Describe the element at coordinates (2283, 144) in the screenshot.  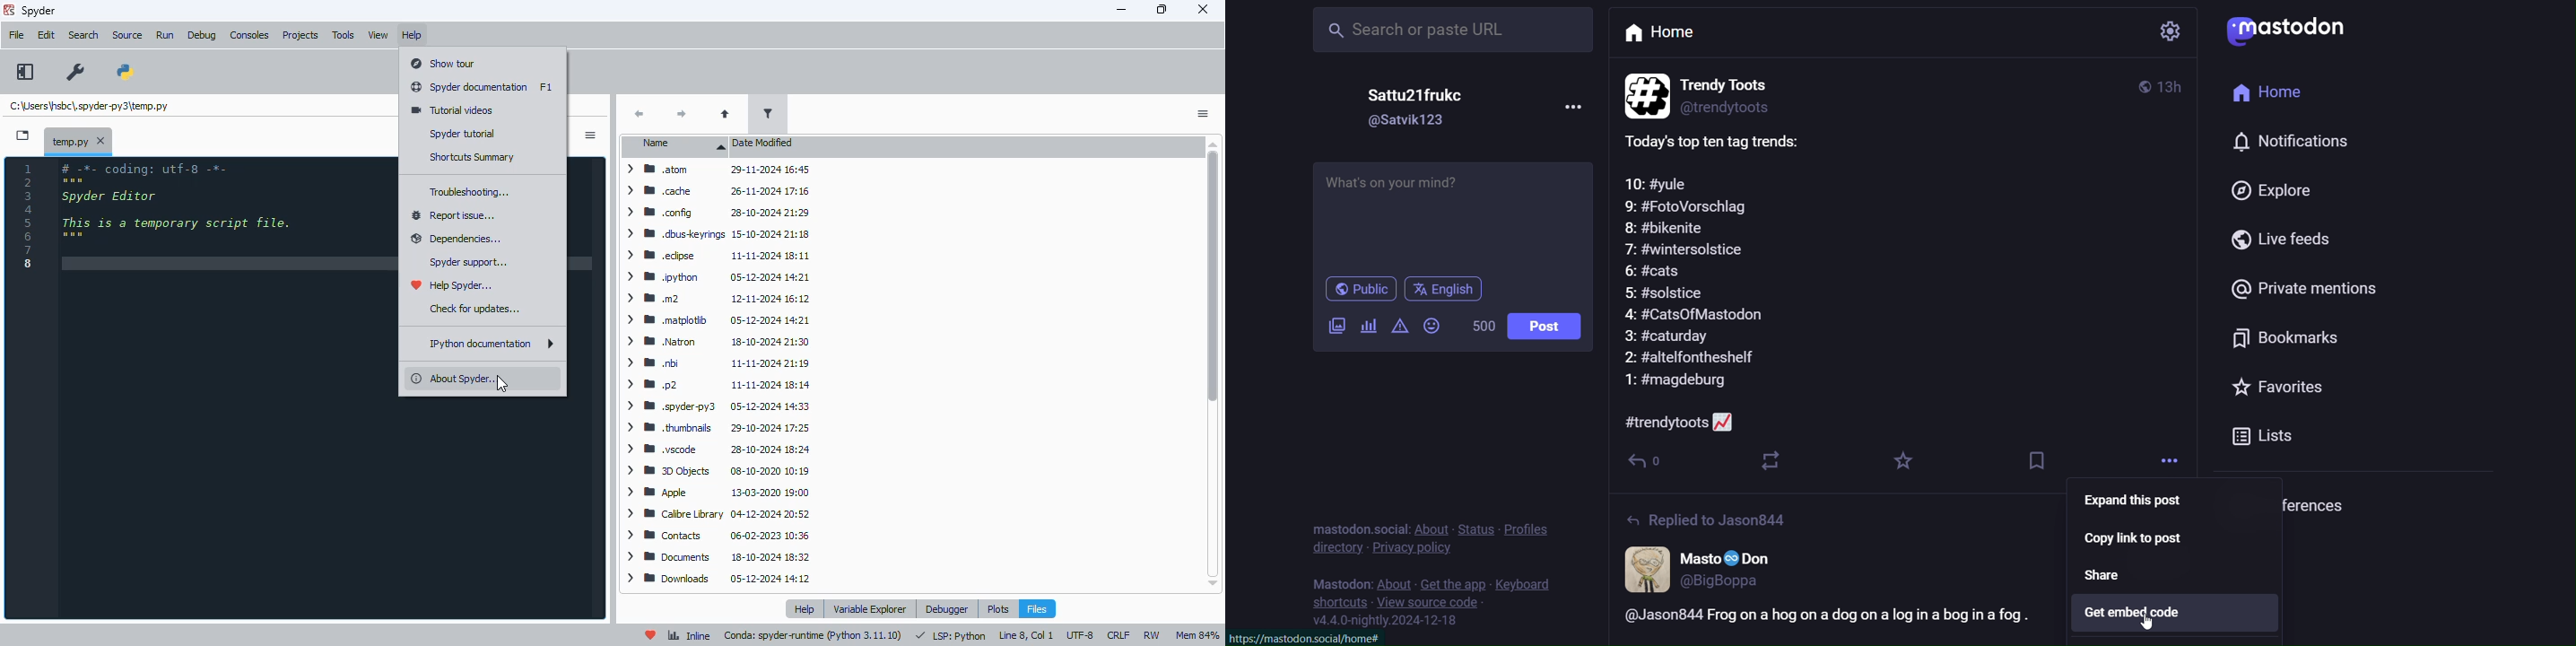
I see `notiffications` at that location.